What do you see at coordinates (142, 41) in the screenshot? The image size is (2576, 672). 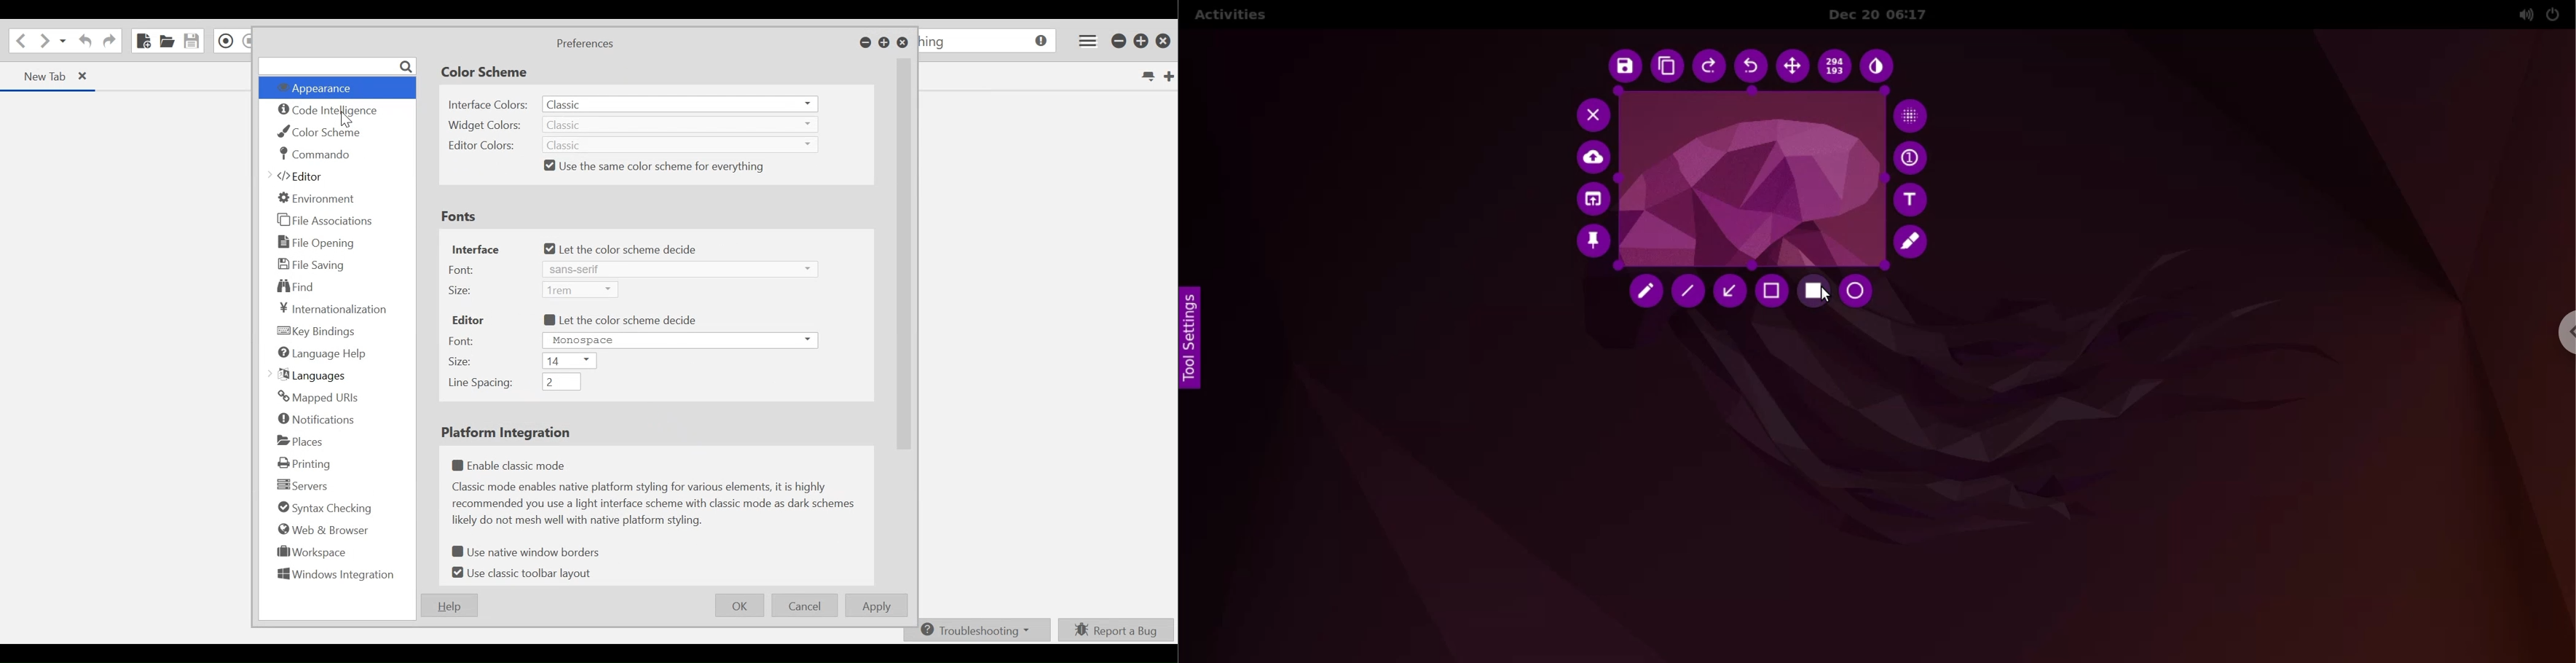 I see `New File ` at bounding box center [142, 41].